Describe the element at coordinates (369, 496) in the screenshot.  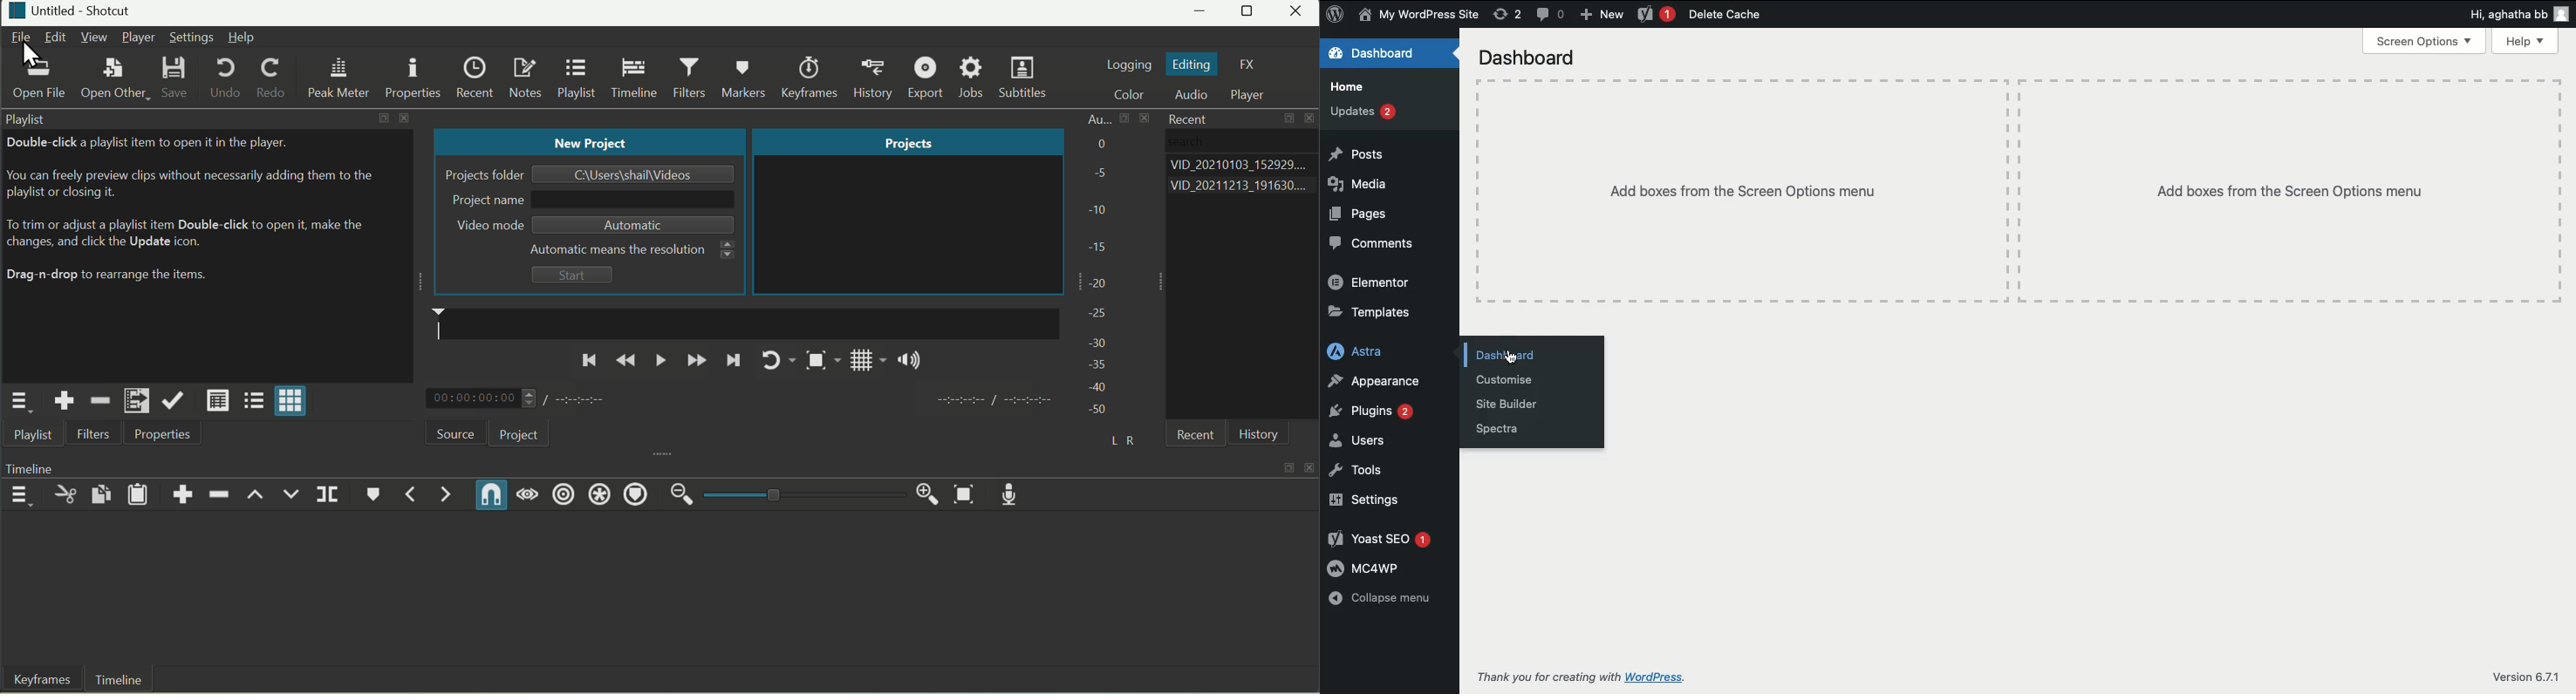
I see `Marker` at that location.